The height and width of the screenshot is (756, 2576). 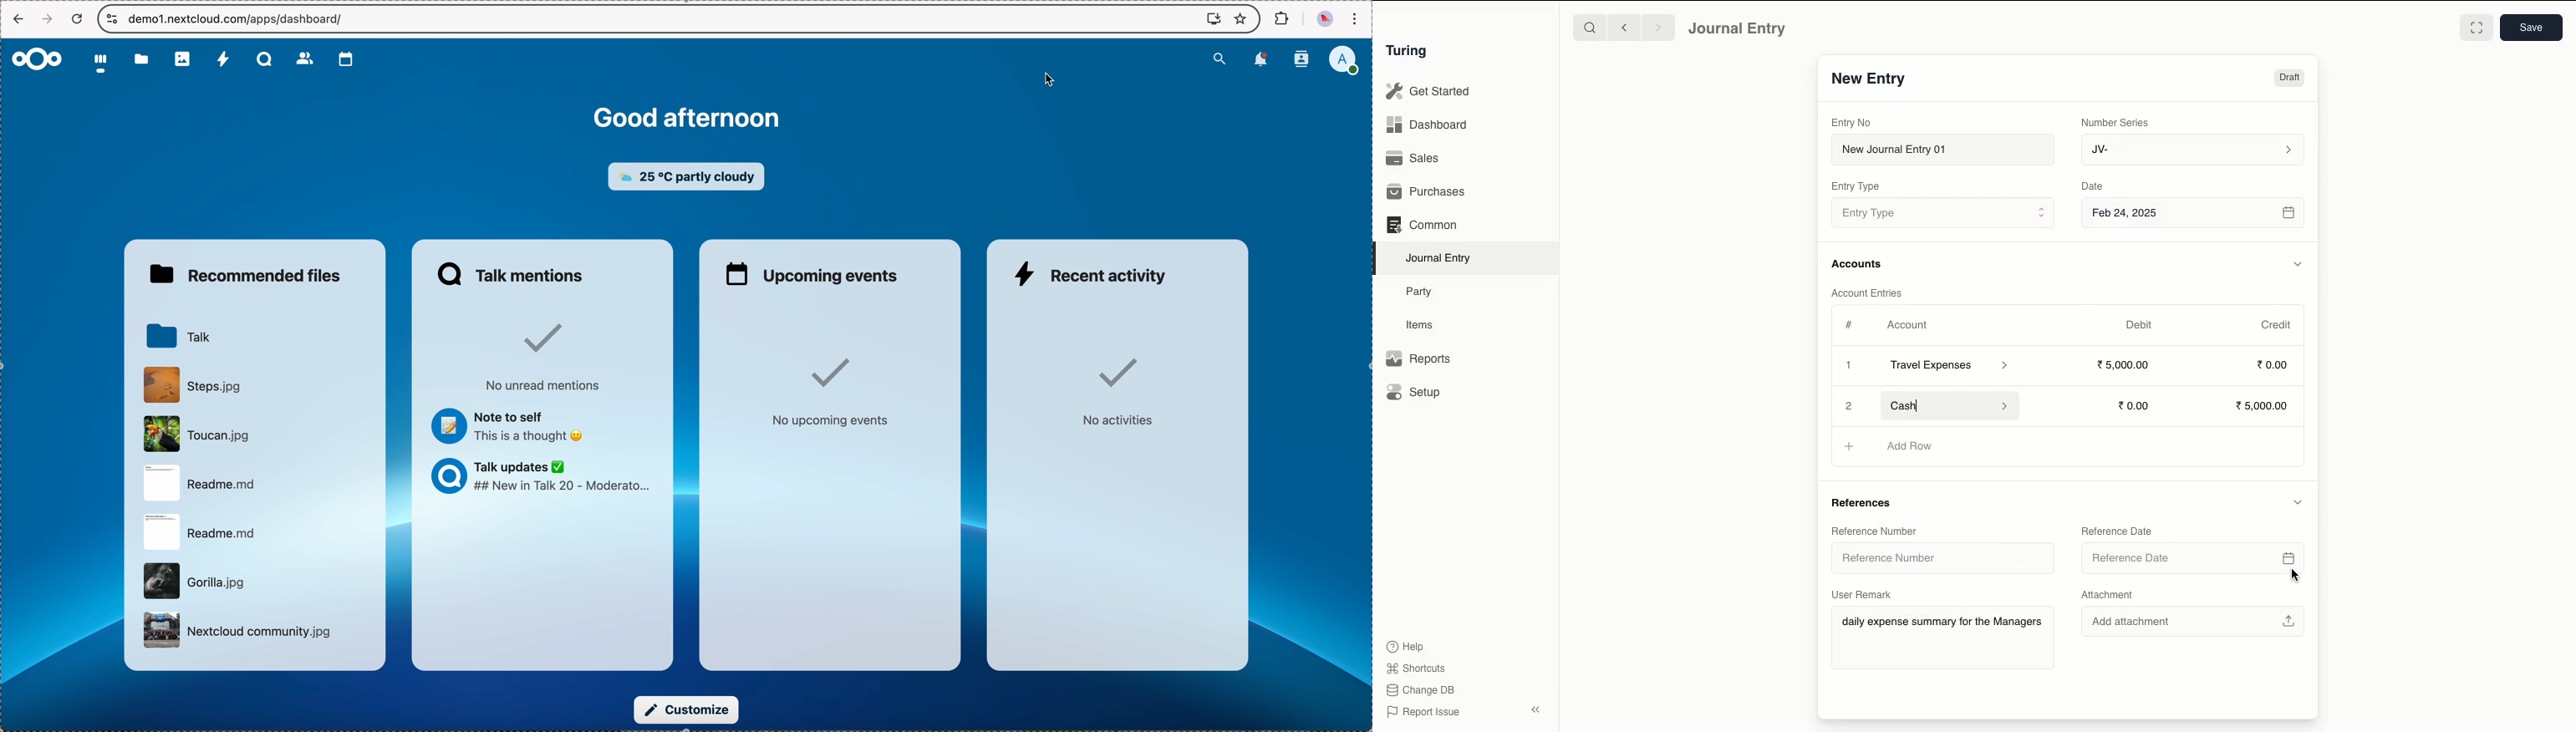 I want to click on Hashtag, so click(x=1851, y=324).